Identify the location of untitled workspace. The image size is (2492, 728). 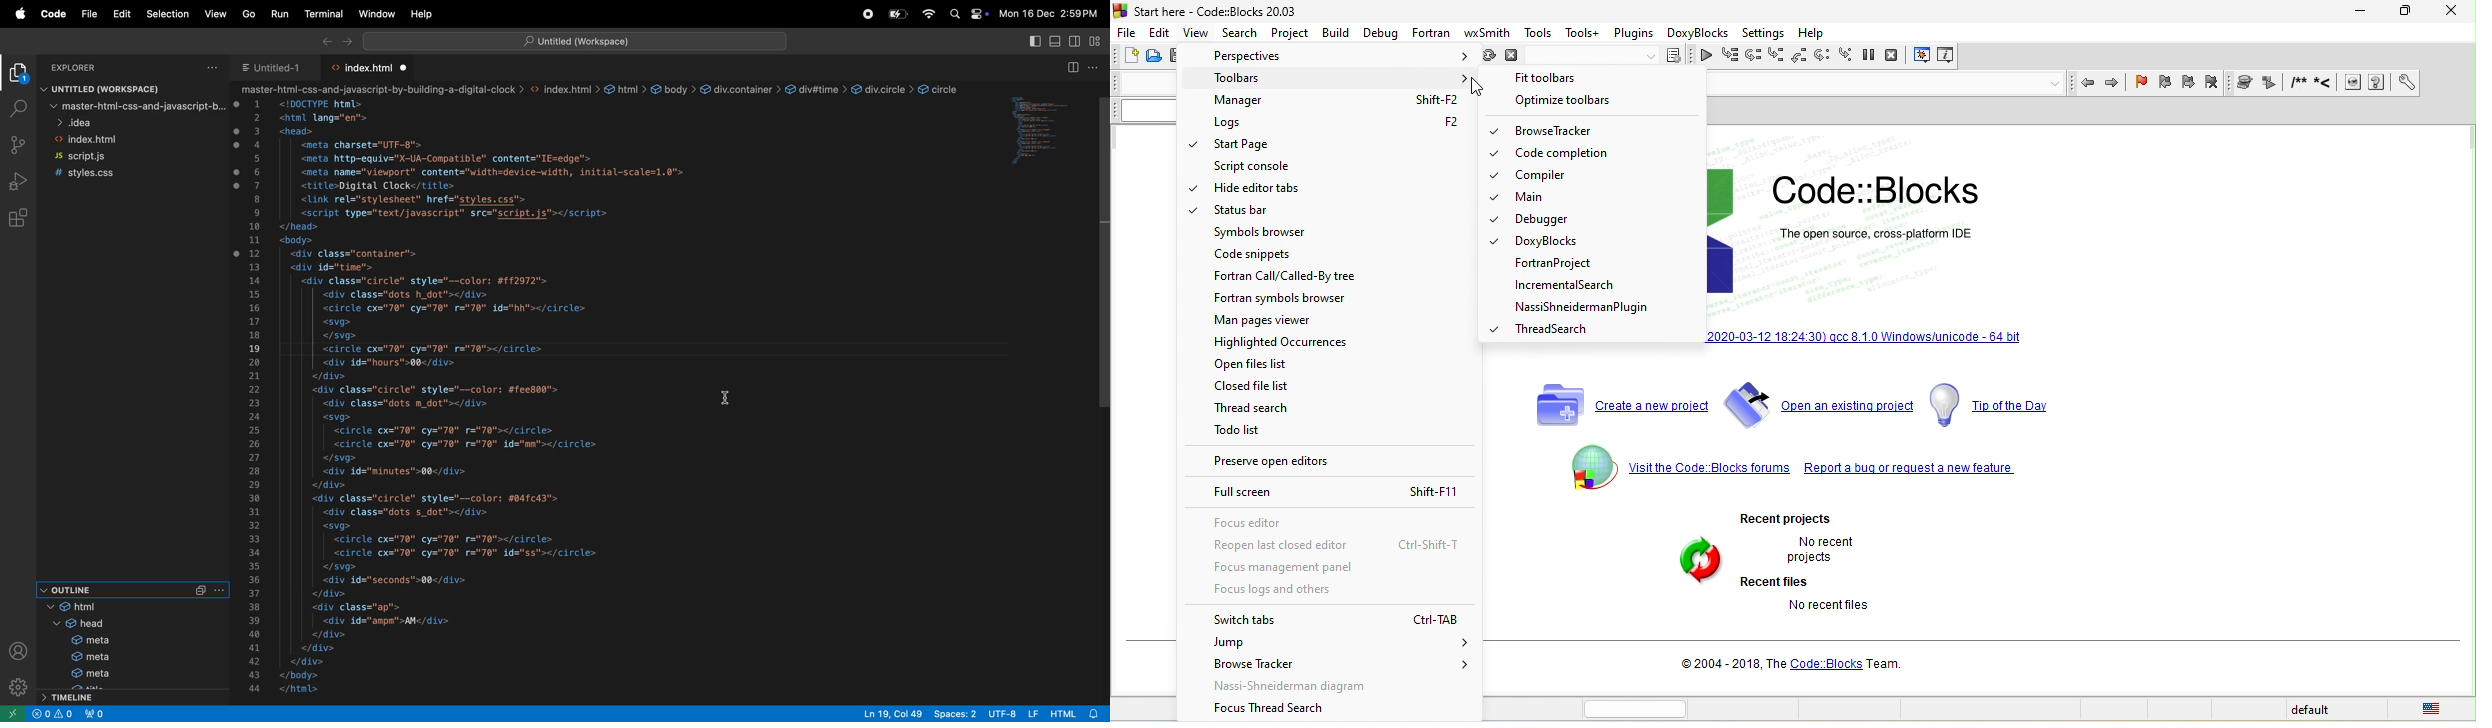
(573, 41).